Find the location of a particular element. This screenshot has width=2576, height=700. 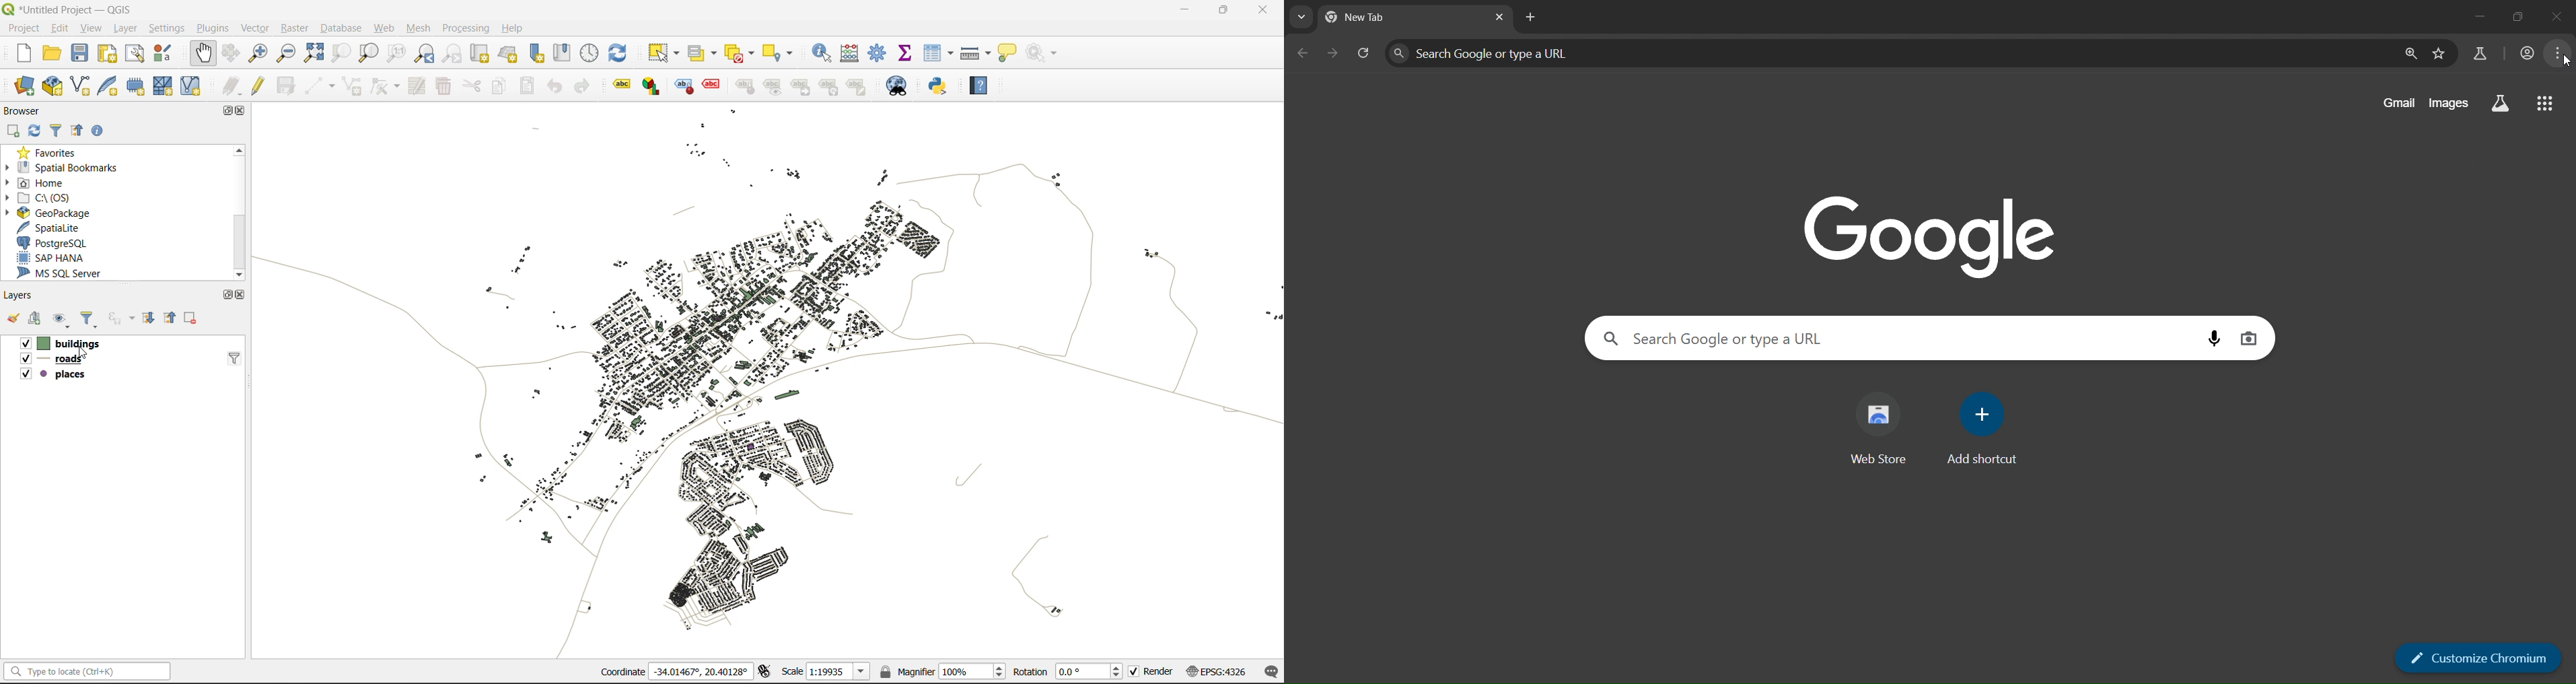

show tips is located at coordinates (1007, 54).